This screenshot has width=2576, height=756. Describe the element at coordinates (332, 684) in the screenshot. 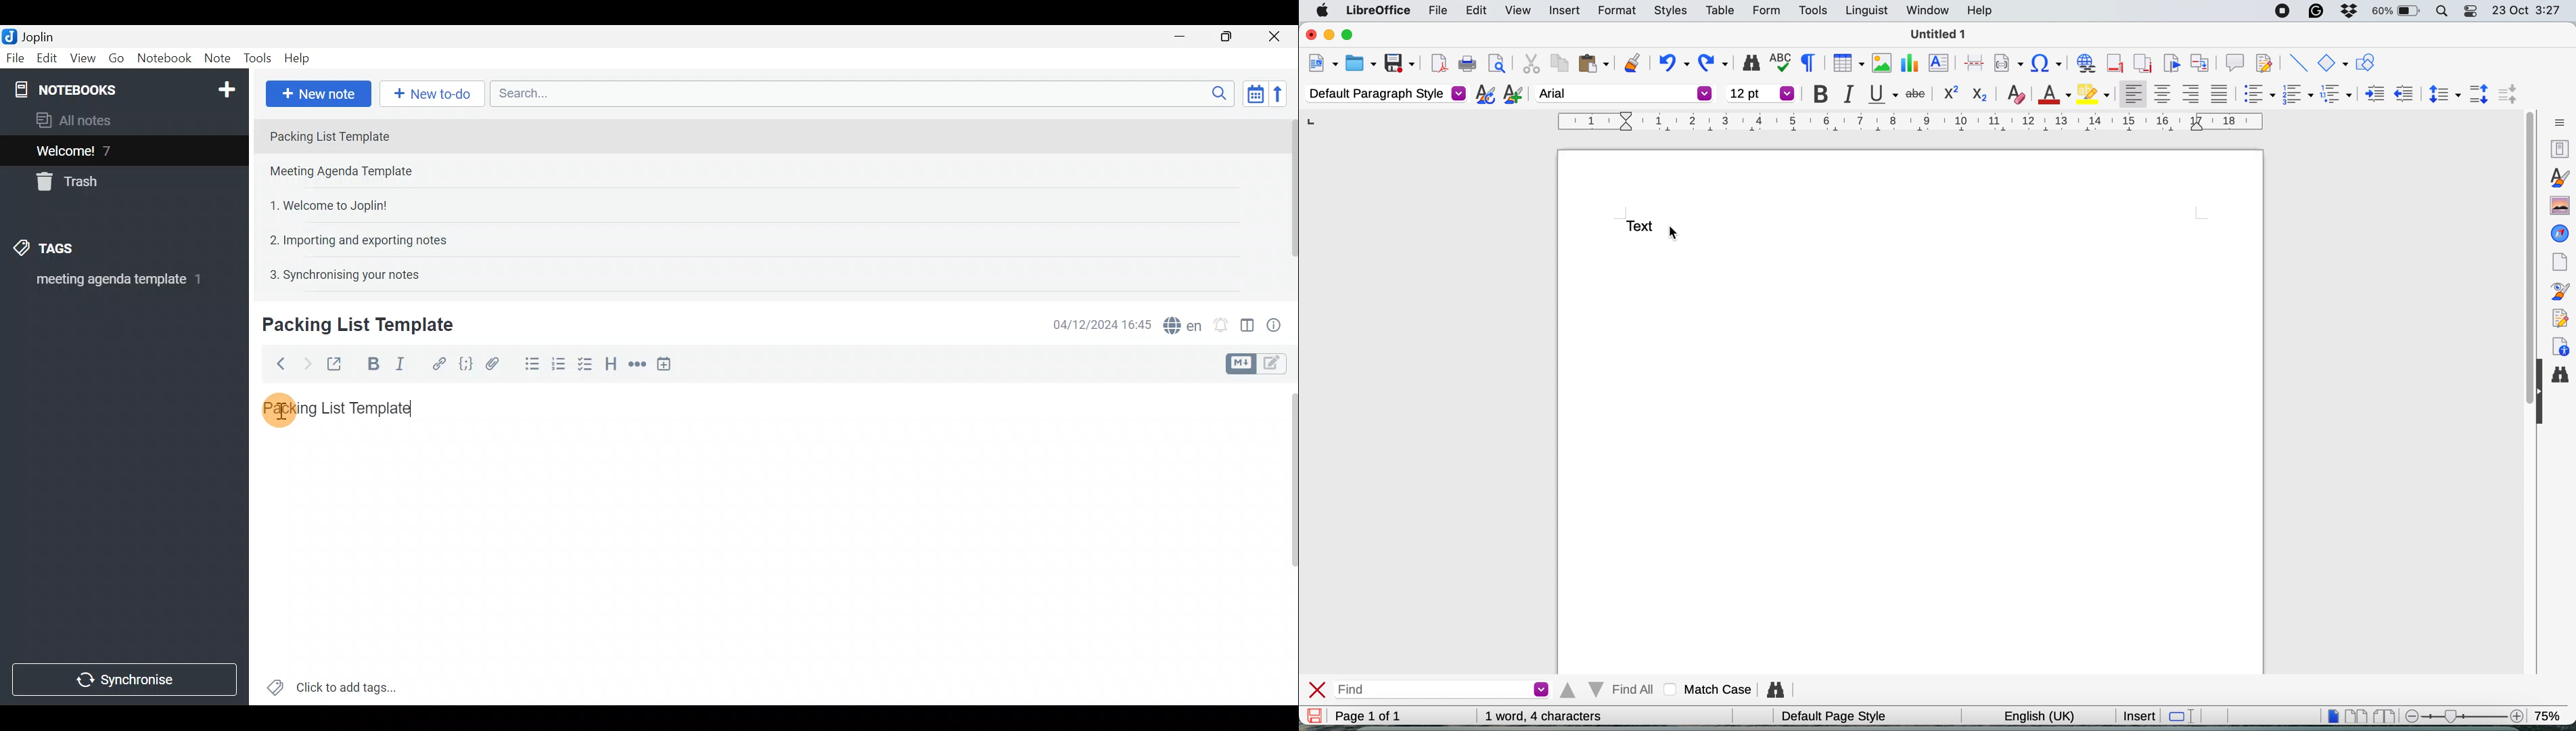

I see `Click to add tags` at that location.